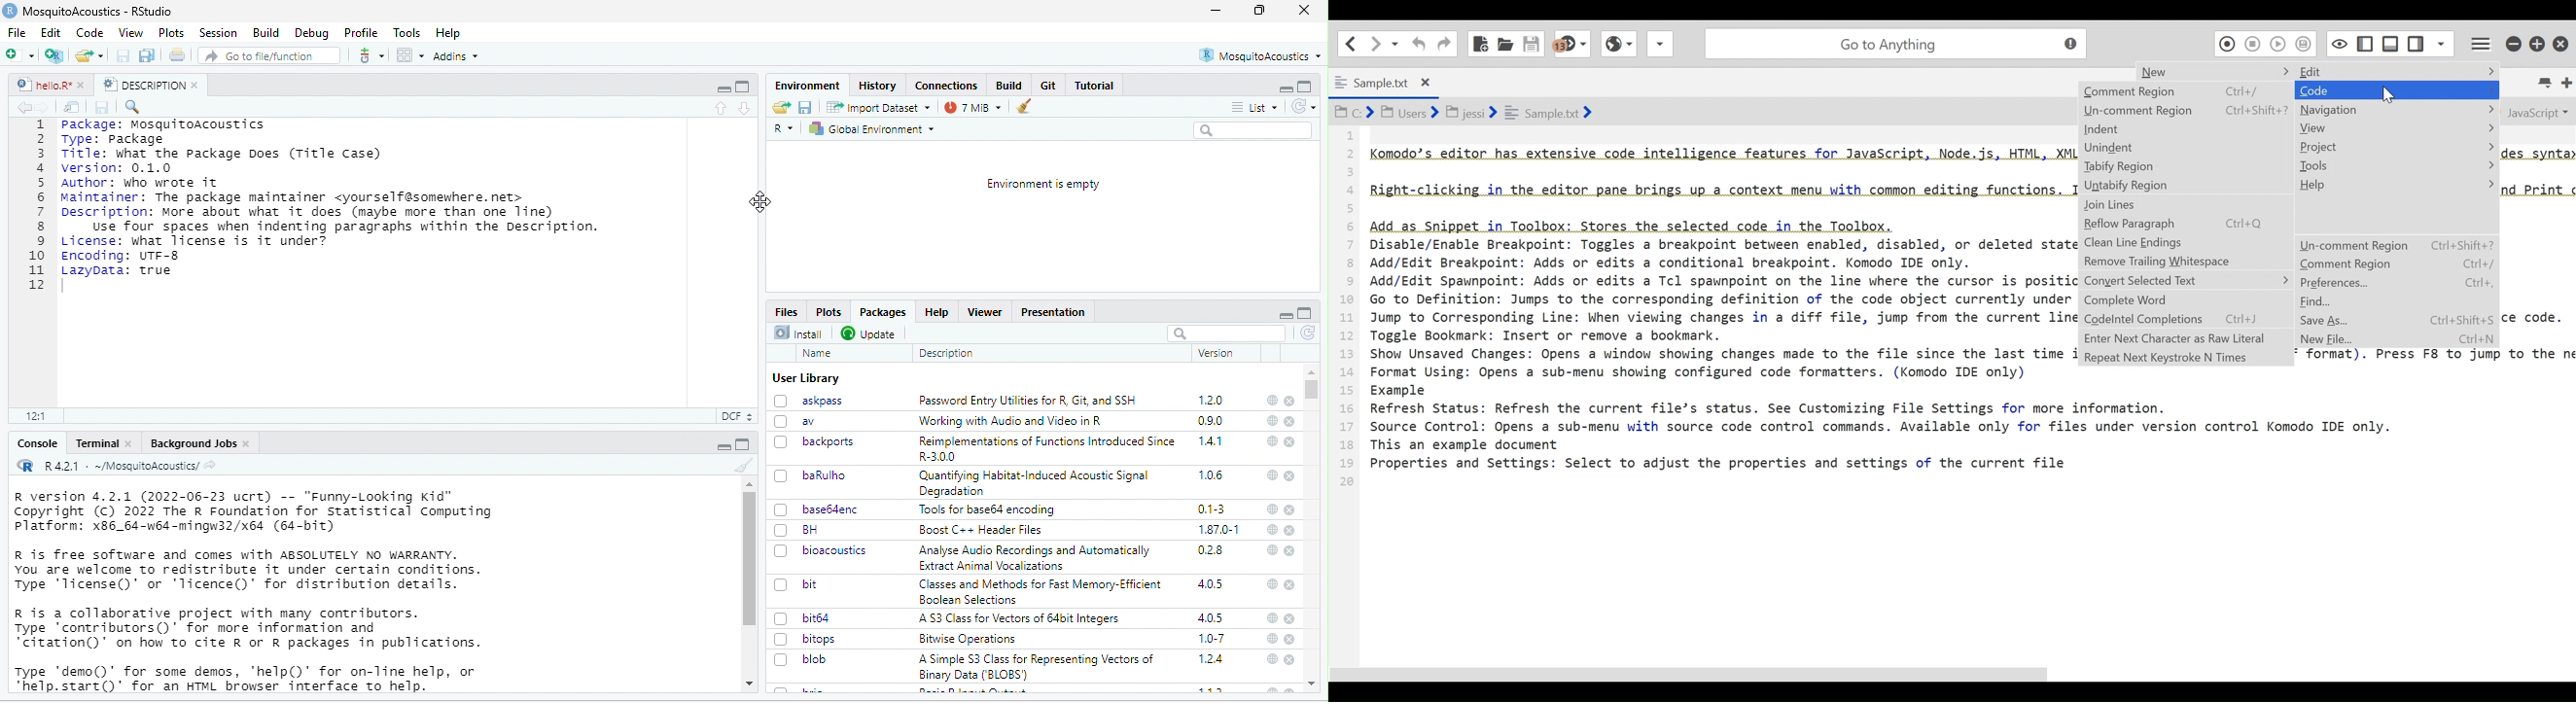 Image resolution: width=2576 pixels, height=728 pixels. Describe the element at coordinates (36, 205) in the screenshot. I see `numbering line` at that location.